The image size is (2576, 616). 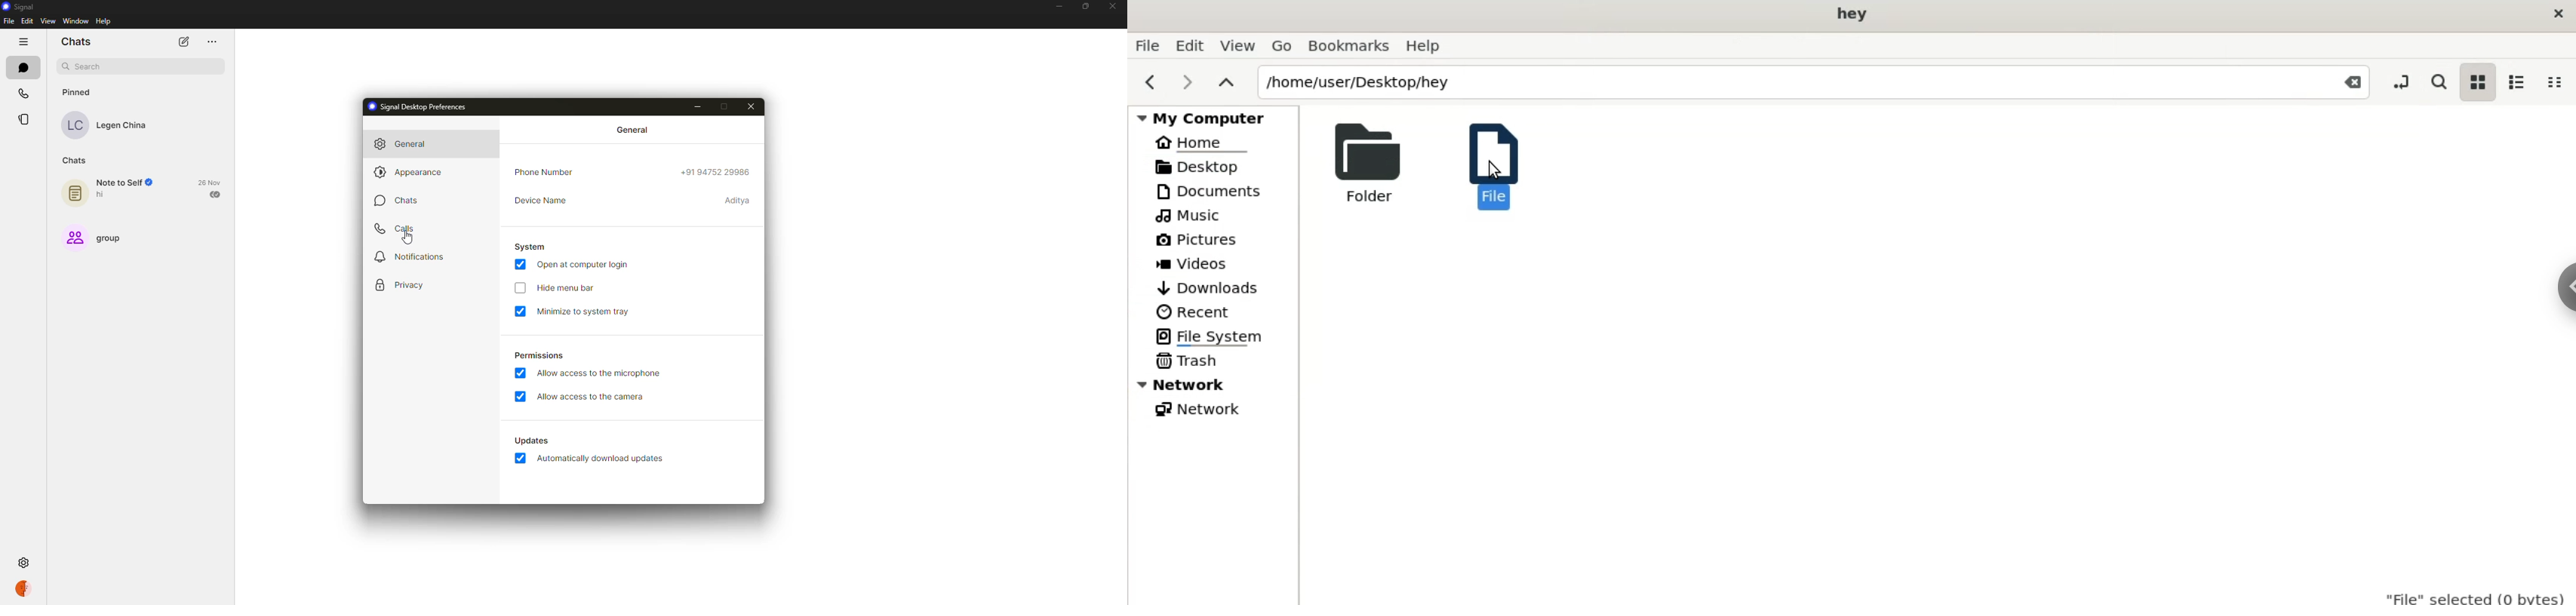 What do you see at coordinates (1200, 141) in the screenshot?
I see `home` at bounding box center [1200, 141].